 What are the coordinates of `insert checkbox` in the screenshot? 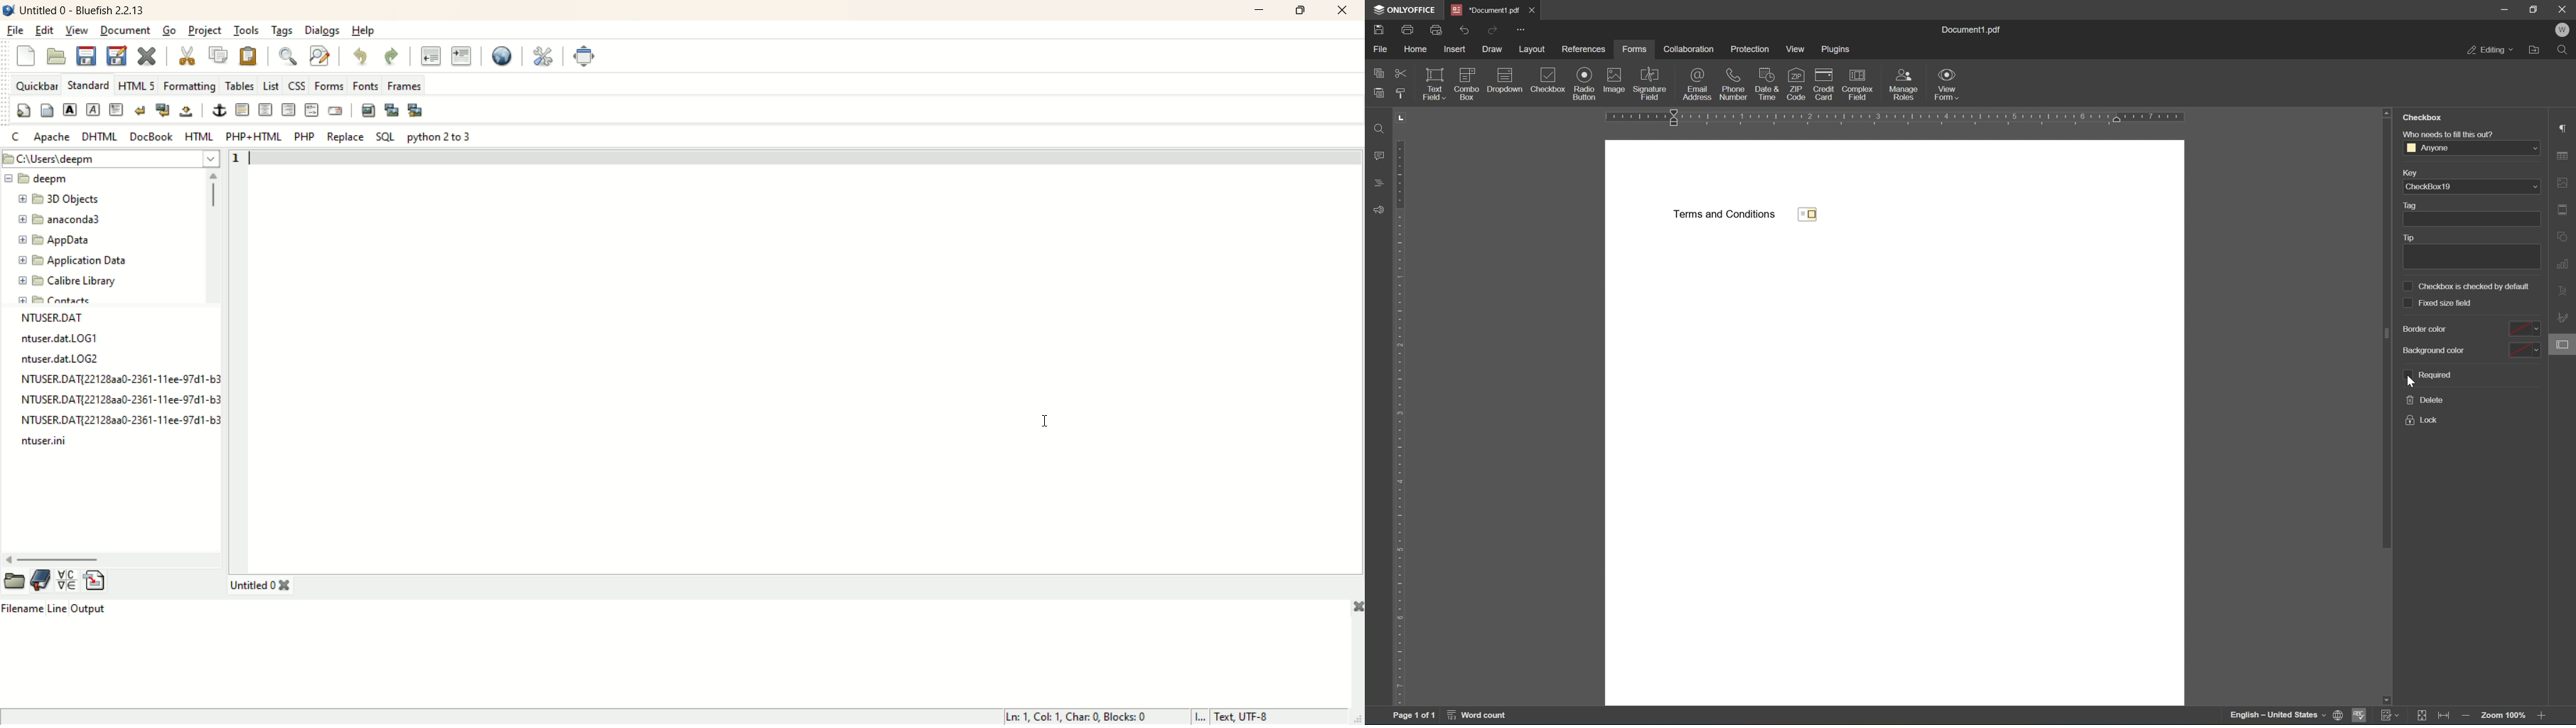 It's located at (1592, 93).